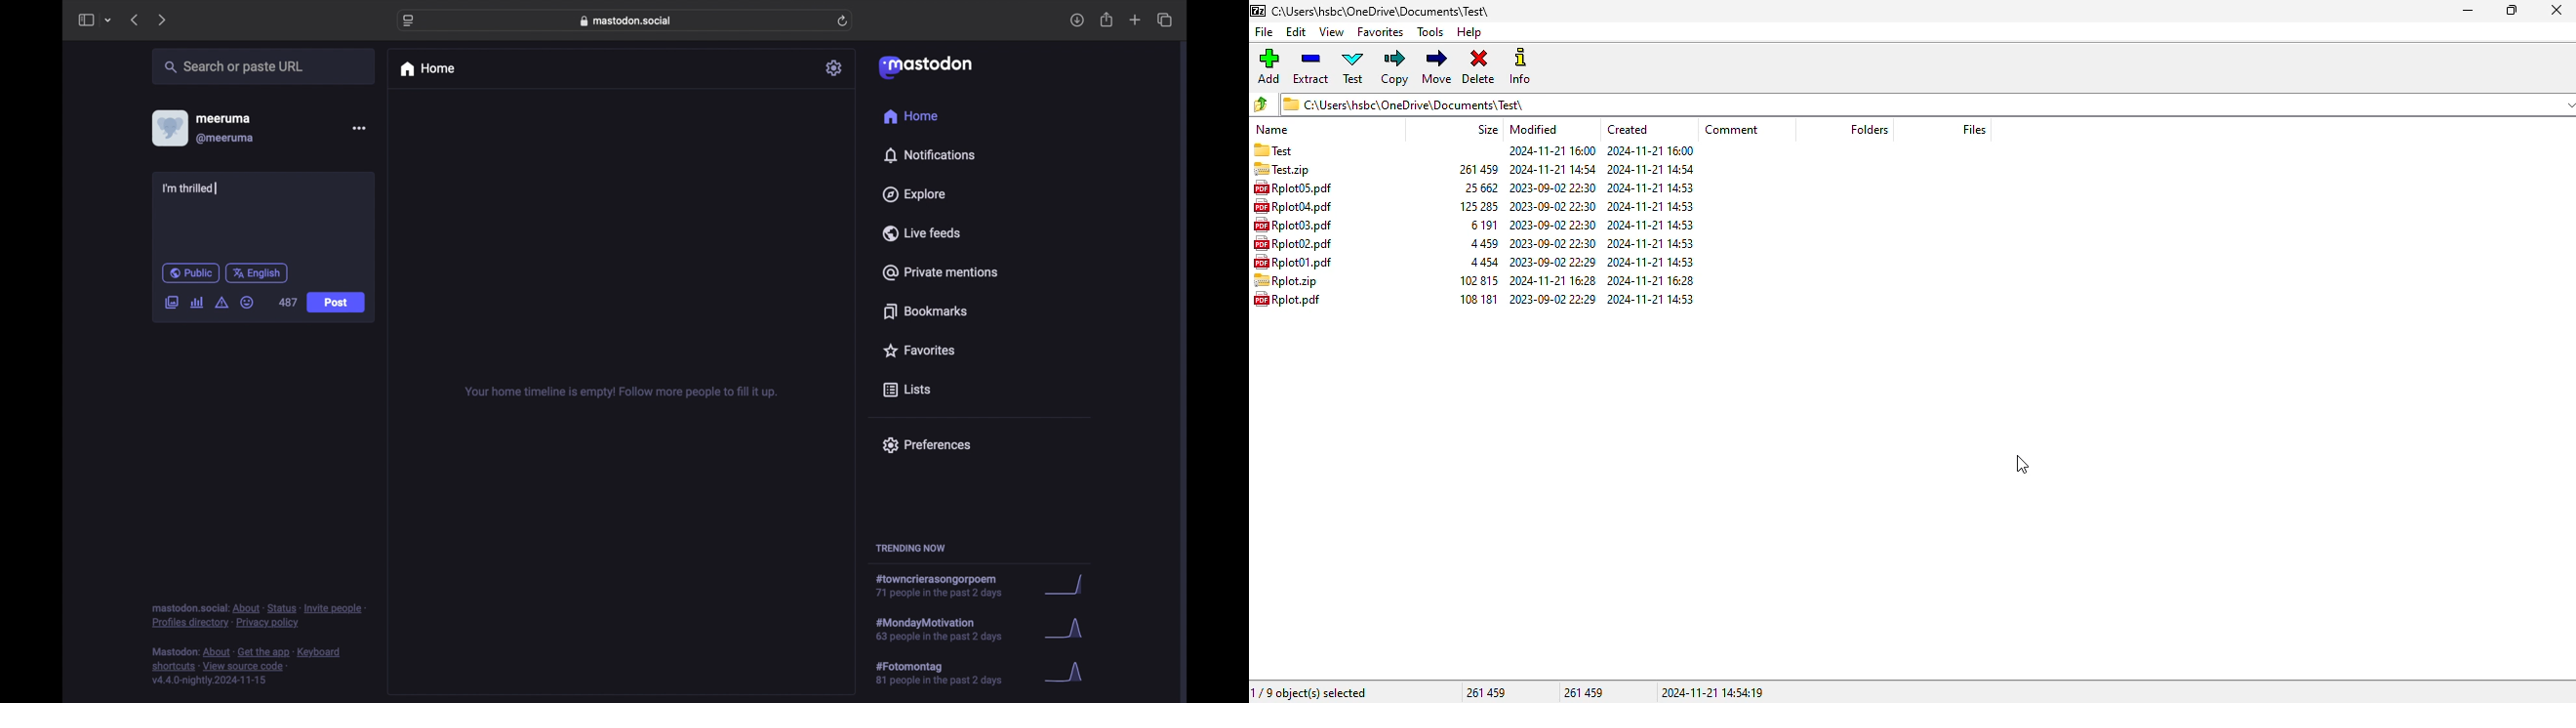 The width and height of the screenshot is (2576, 728). What do you see at coordinates (191, 273) in the screenshot?
I see `public` at bounding box center [191, 273].